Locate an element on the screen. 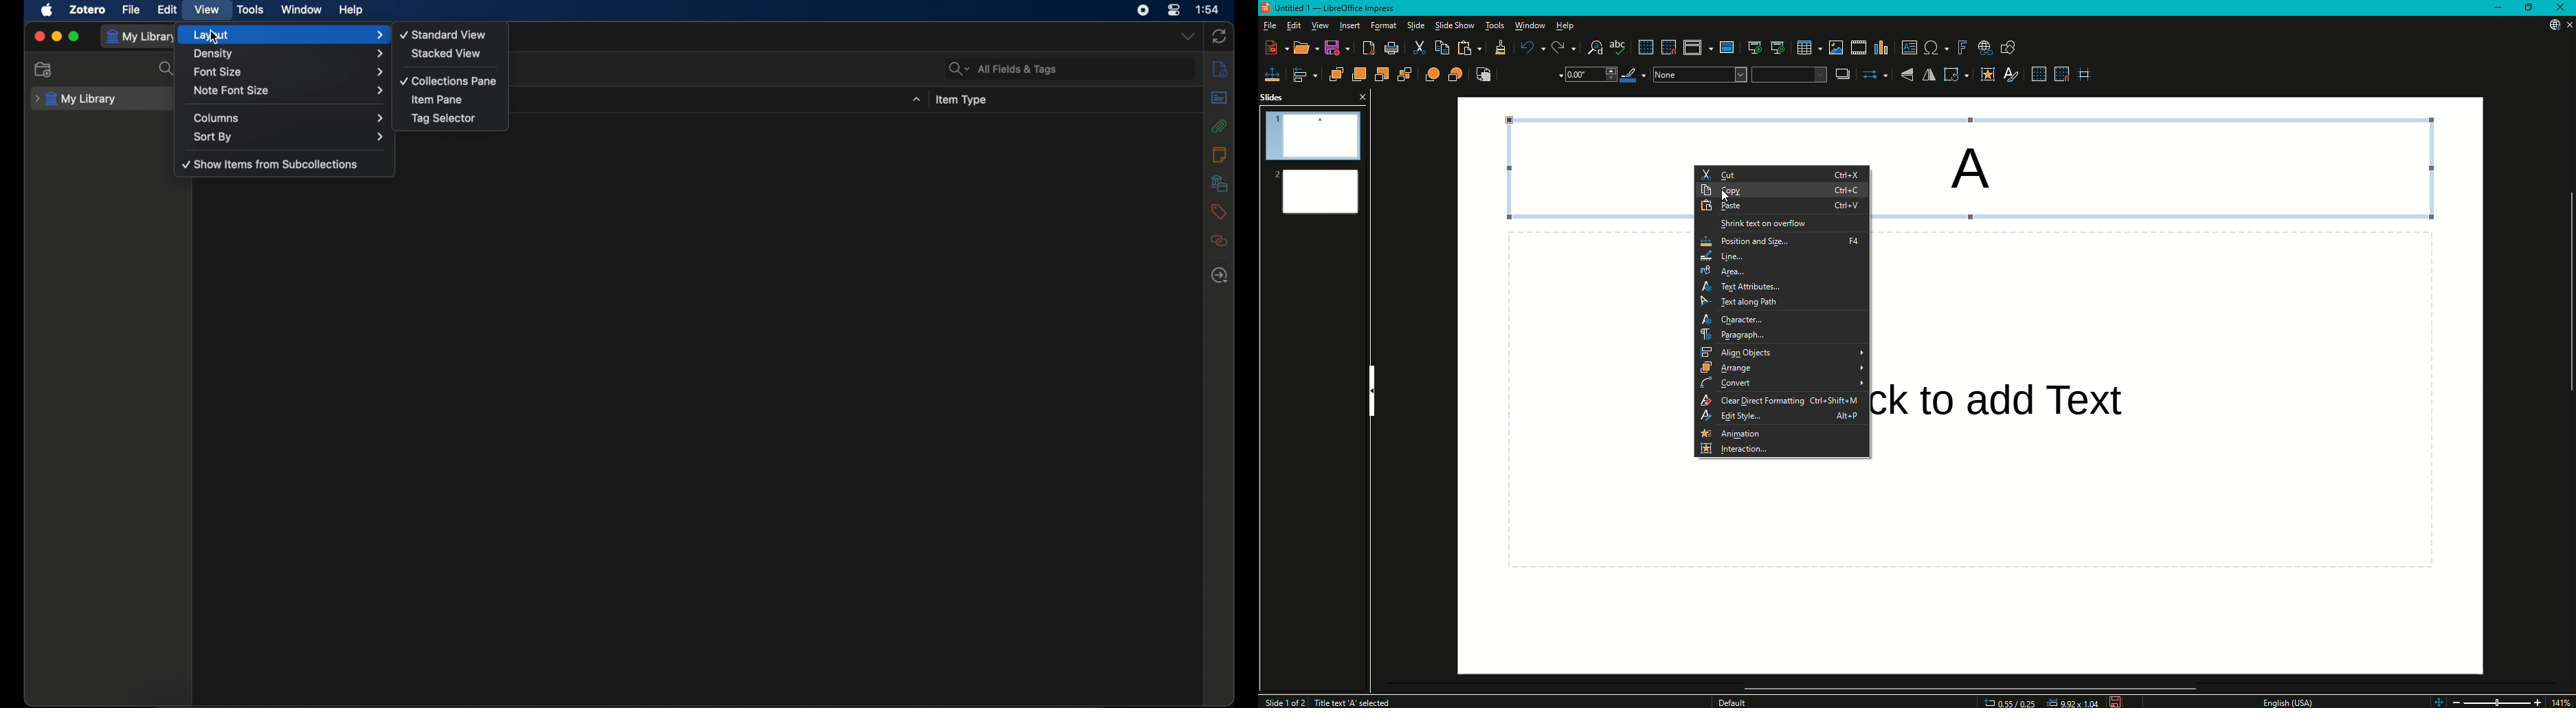 The width and height of the screenshot is (2576, 728). Window is located at coordinates (1531, 25).